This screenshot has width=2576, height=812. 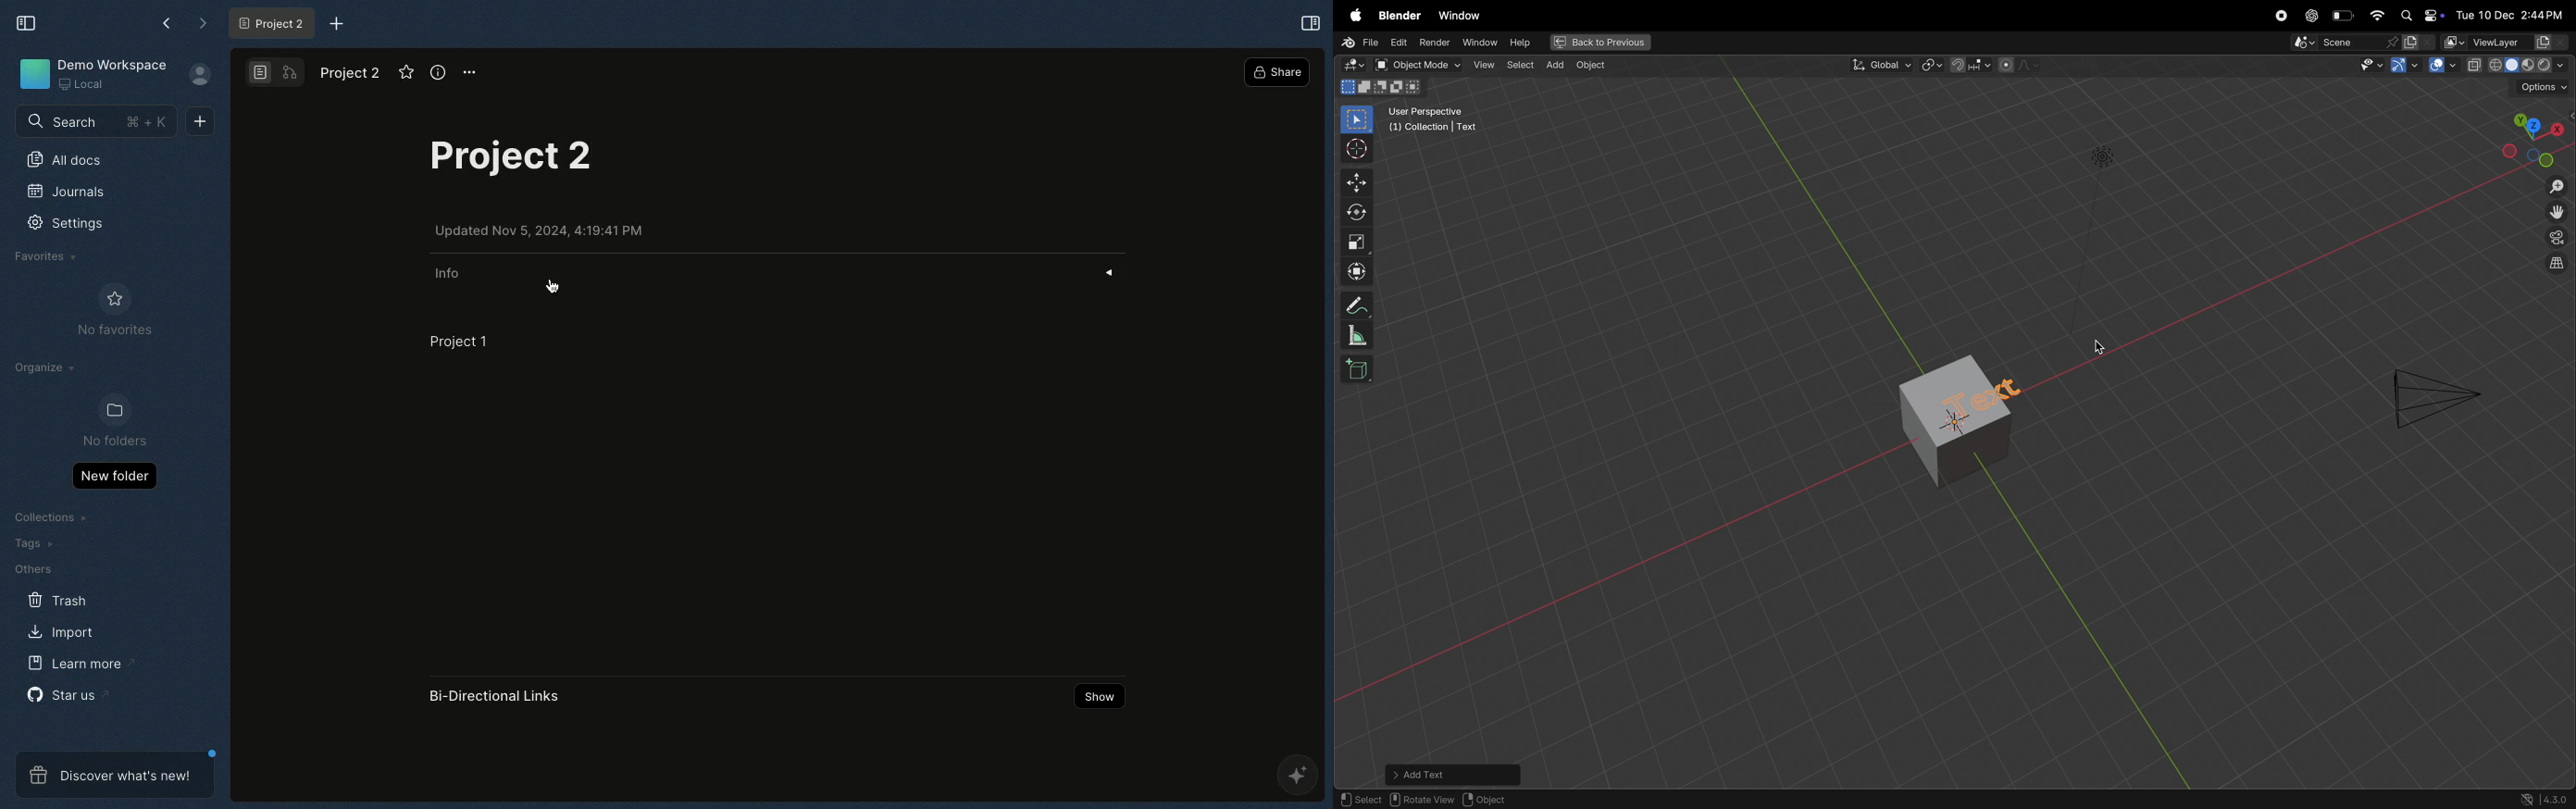 I want to click on Back, so click(x=164, y=22).